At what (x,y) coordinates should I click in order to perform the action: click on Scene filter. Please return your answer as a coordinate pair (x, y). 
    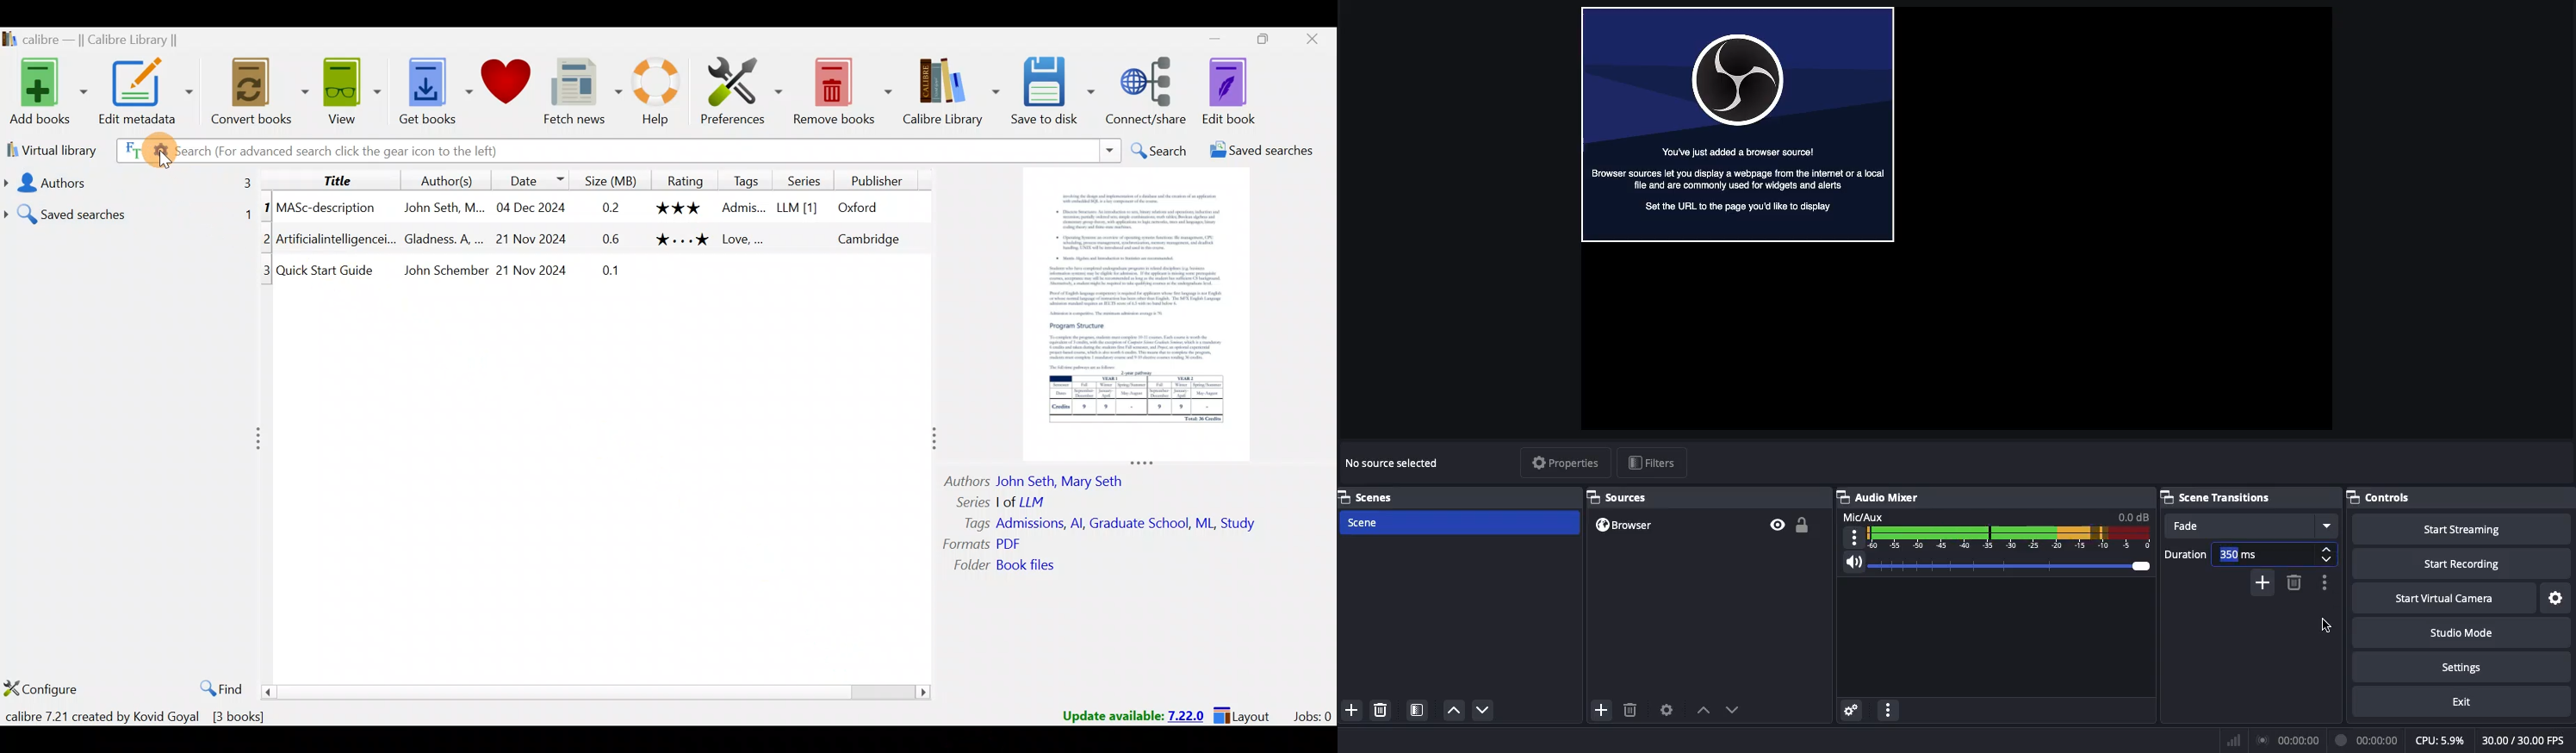
    Looking at the image, I should click on (1418, 712).